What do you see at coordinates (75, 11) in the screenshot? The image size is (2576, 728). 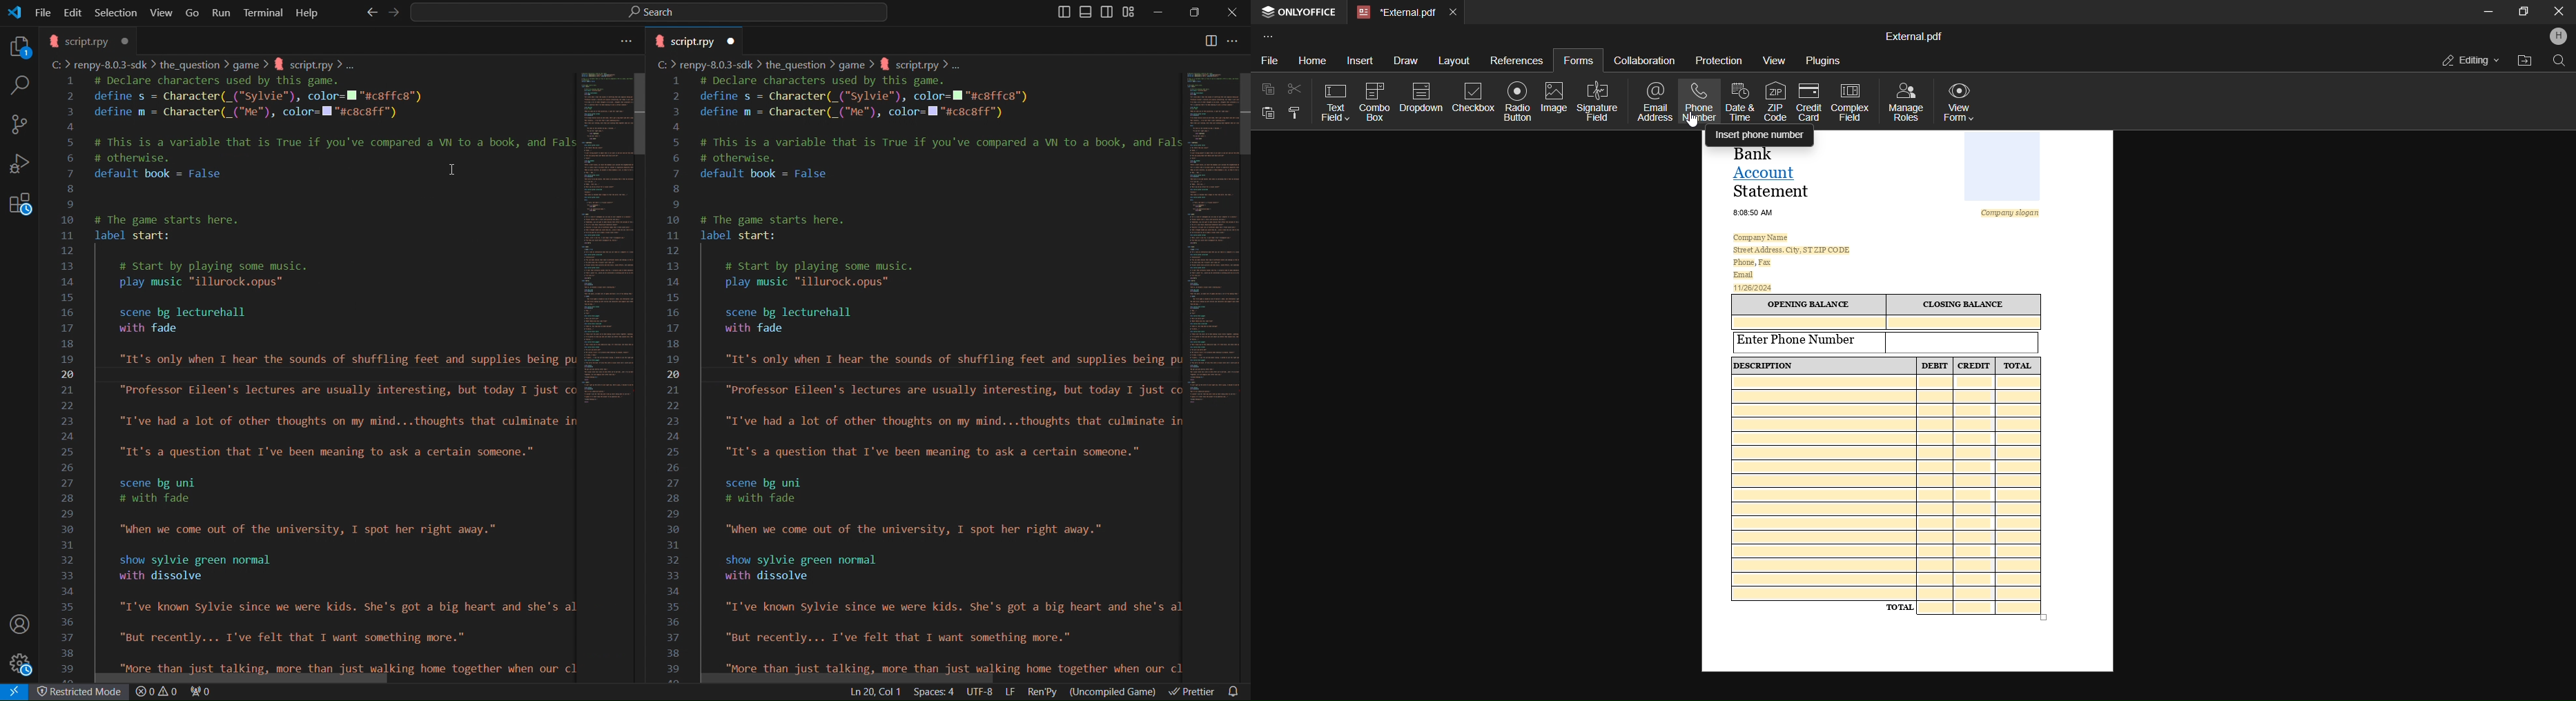 I see `Edit` at bounding box center [75, 11].